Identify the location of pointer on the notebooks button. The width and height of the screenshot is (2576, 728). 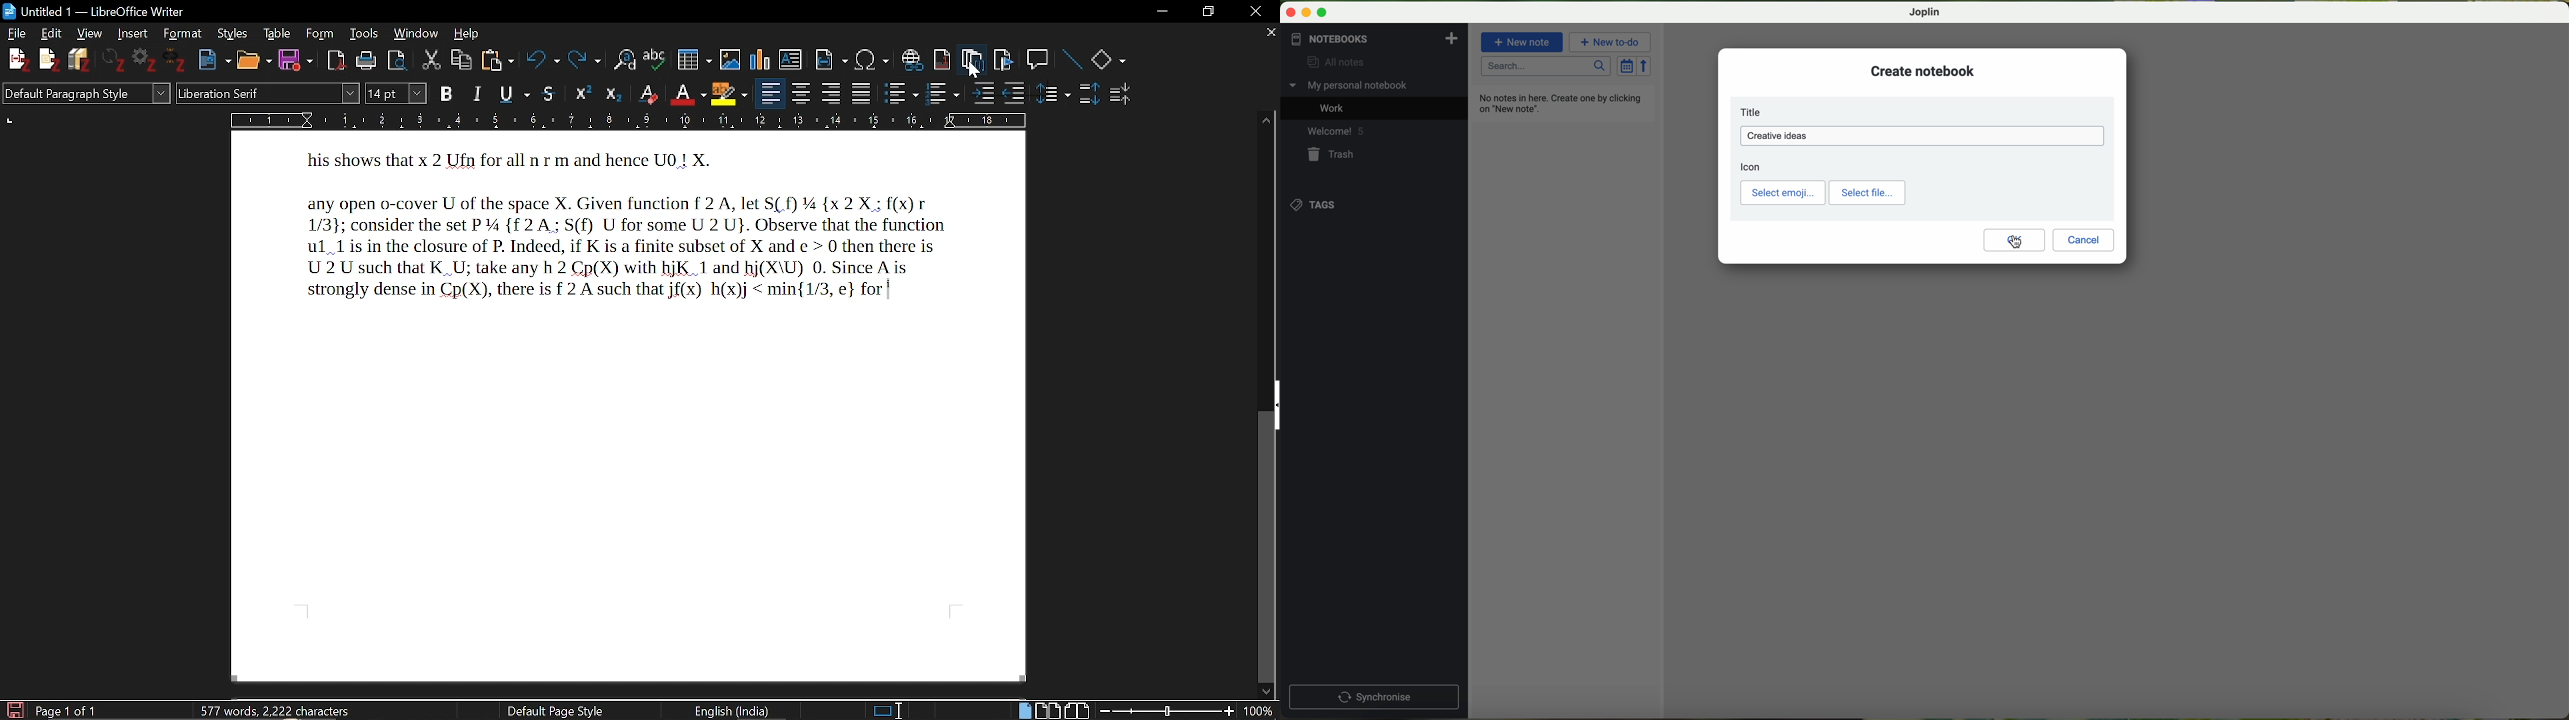
(1347, 39).